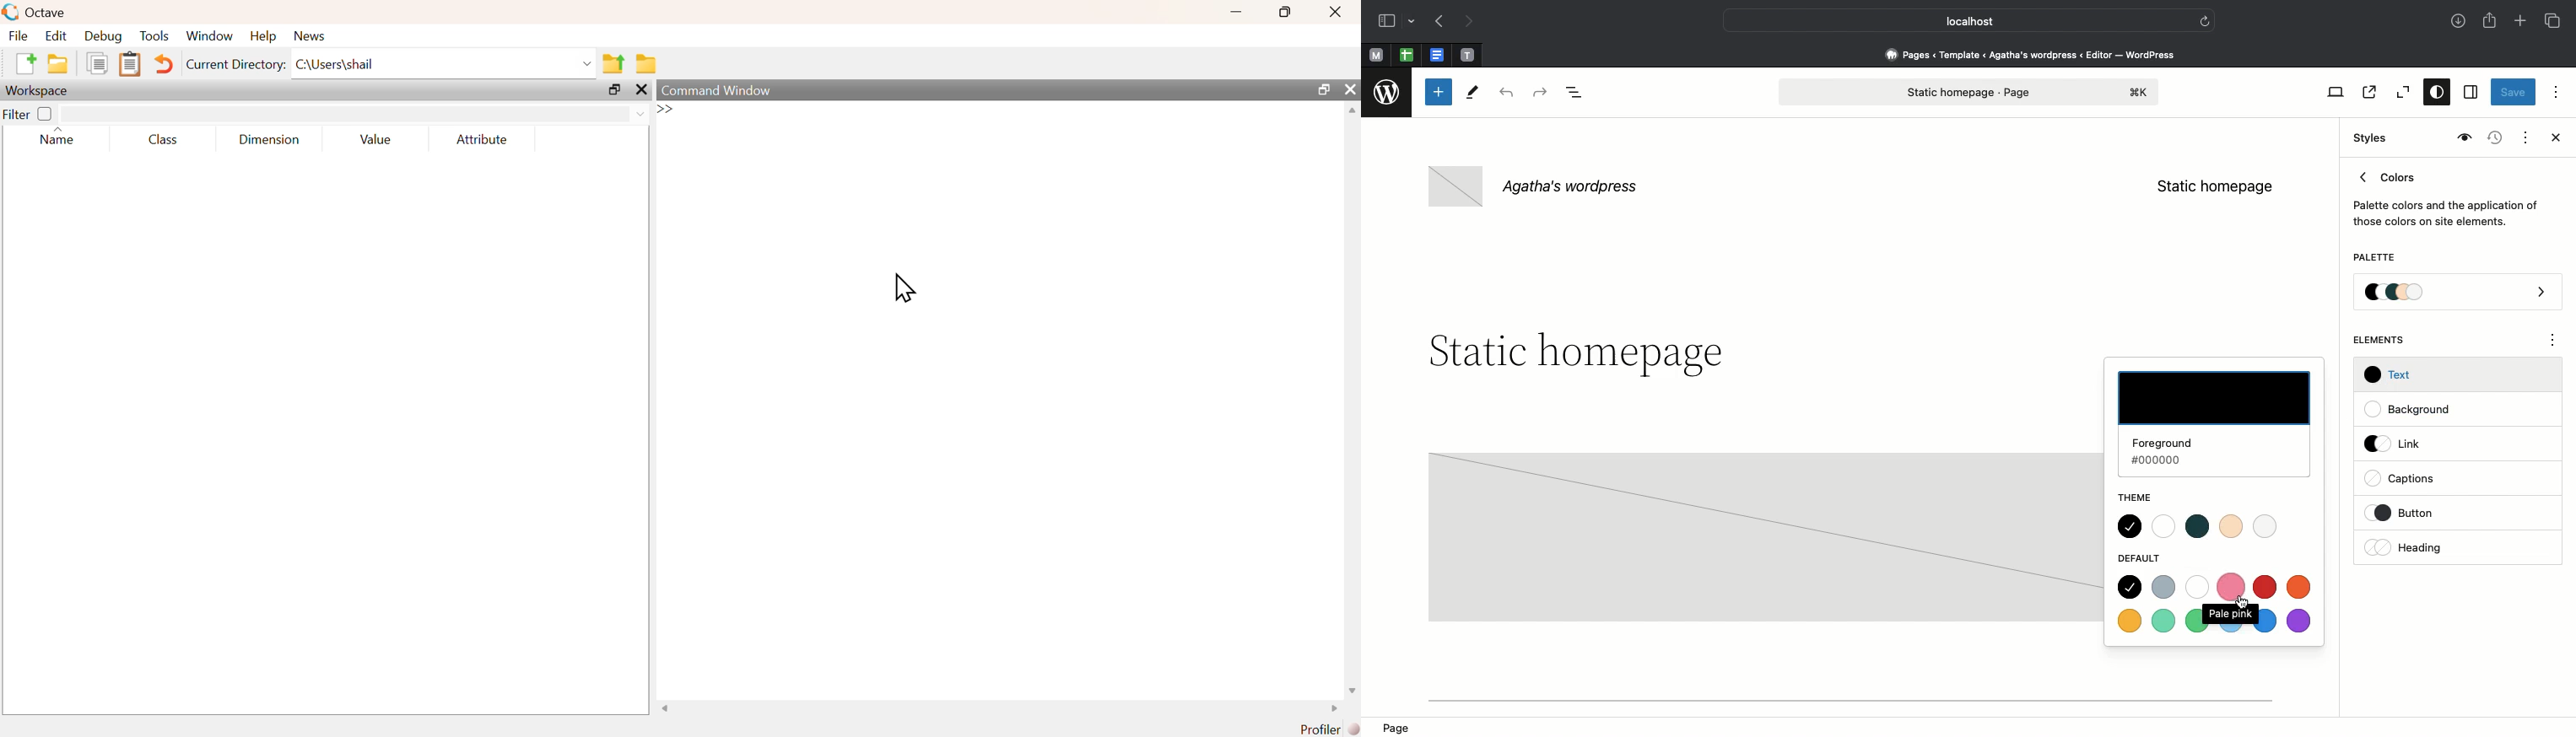 Image resolution: width=2576 pixels, height=756 pixels. I want to click on Theme colors, so click(2201, 526).